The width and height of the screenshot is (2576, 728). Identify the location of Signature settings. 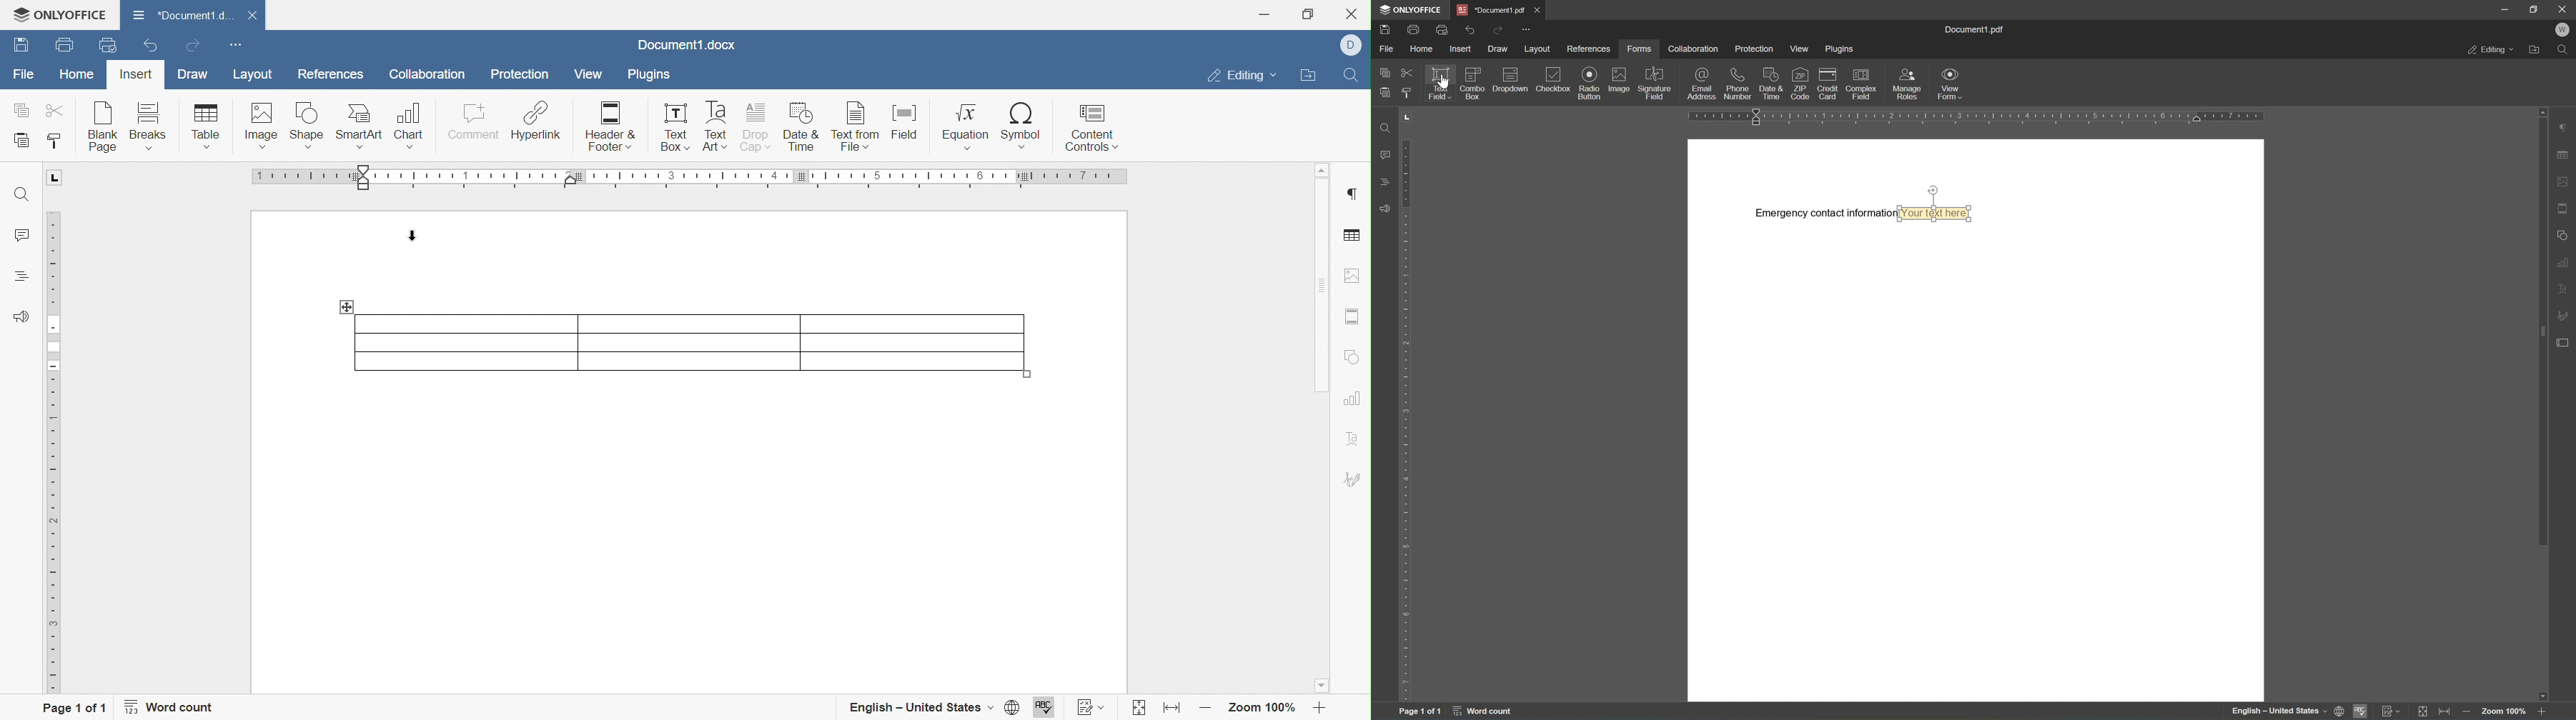
(1357, 479).